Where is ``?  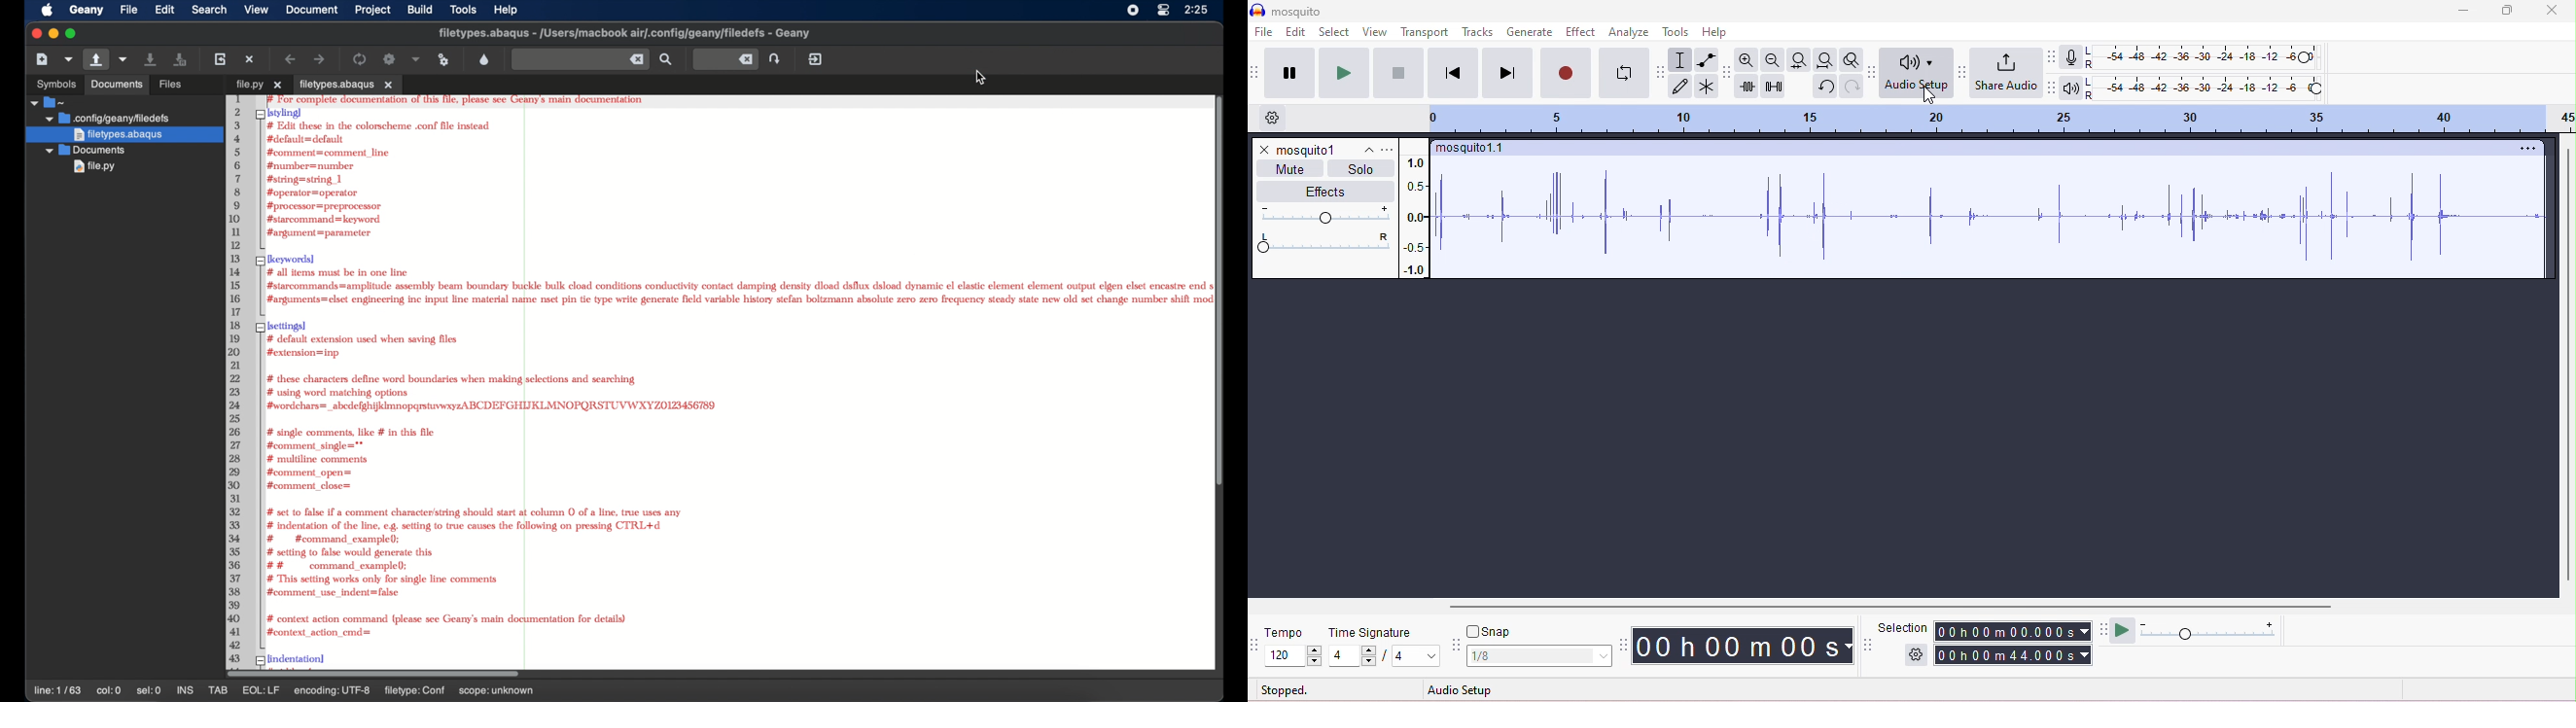
 is located at coordinates (90, 151).